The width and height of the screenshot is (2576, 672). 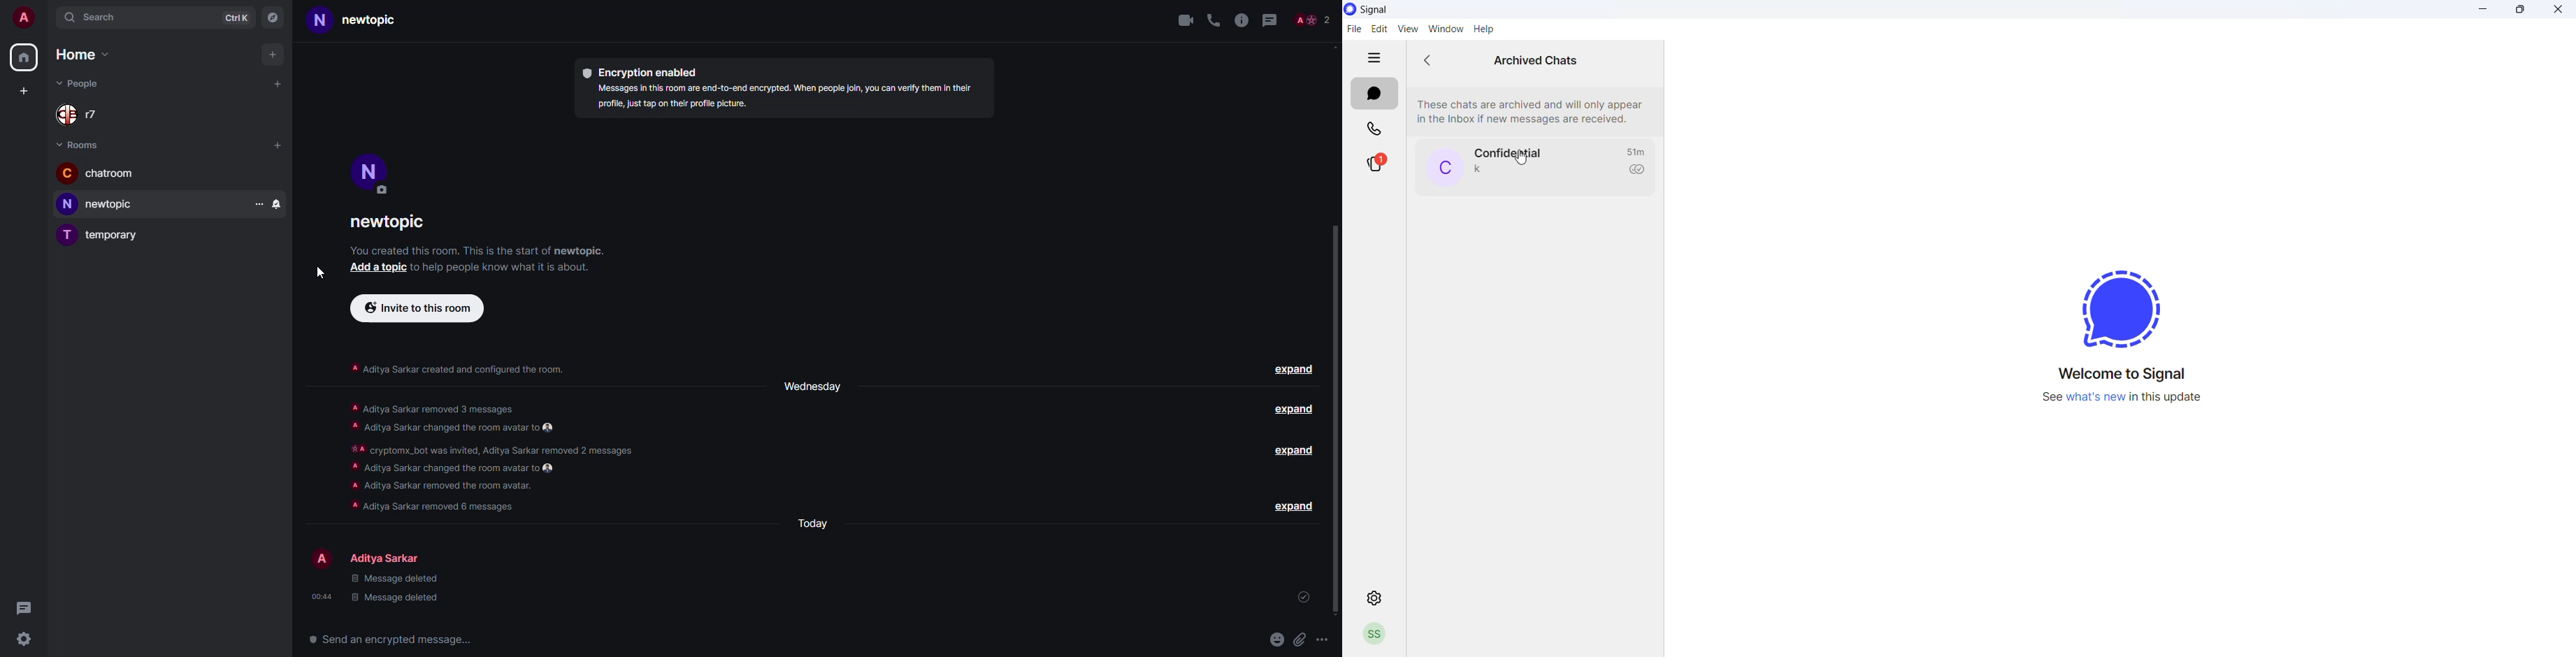 I want to click on day, so click(x=812, y=387).